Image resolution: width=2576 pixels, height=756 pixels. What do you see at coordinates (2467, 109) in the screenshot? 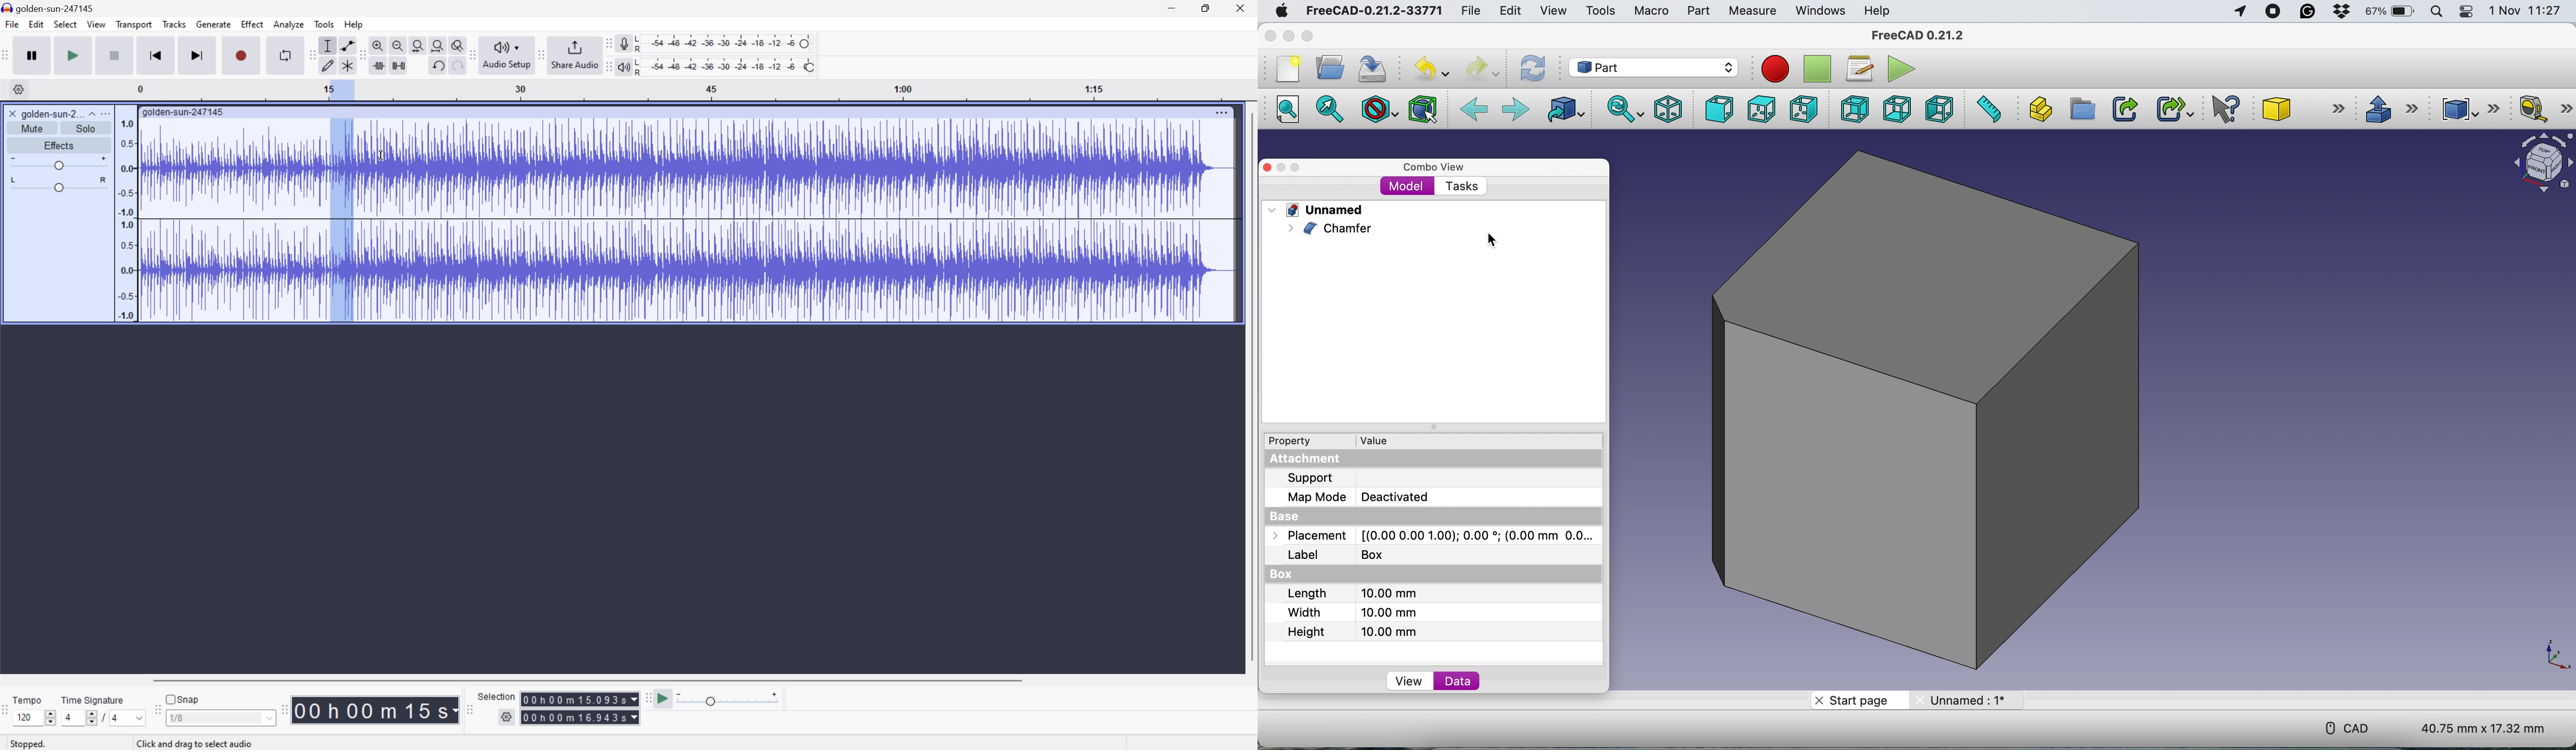
I see `compound tools` at bounding box center [2467, 109].